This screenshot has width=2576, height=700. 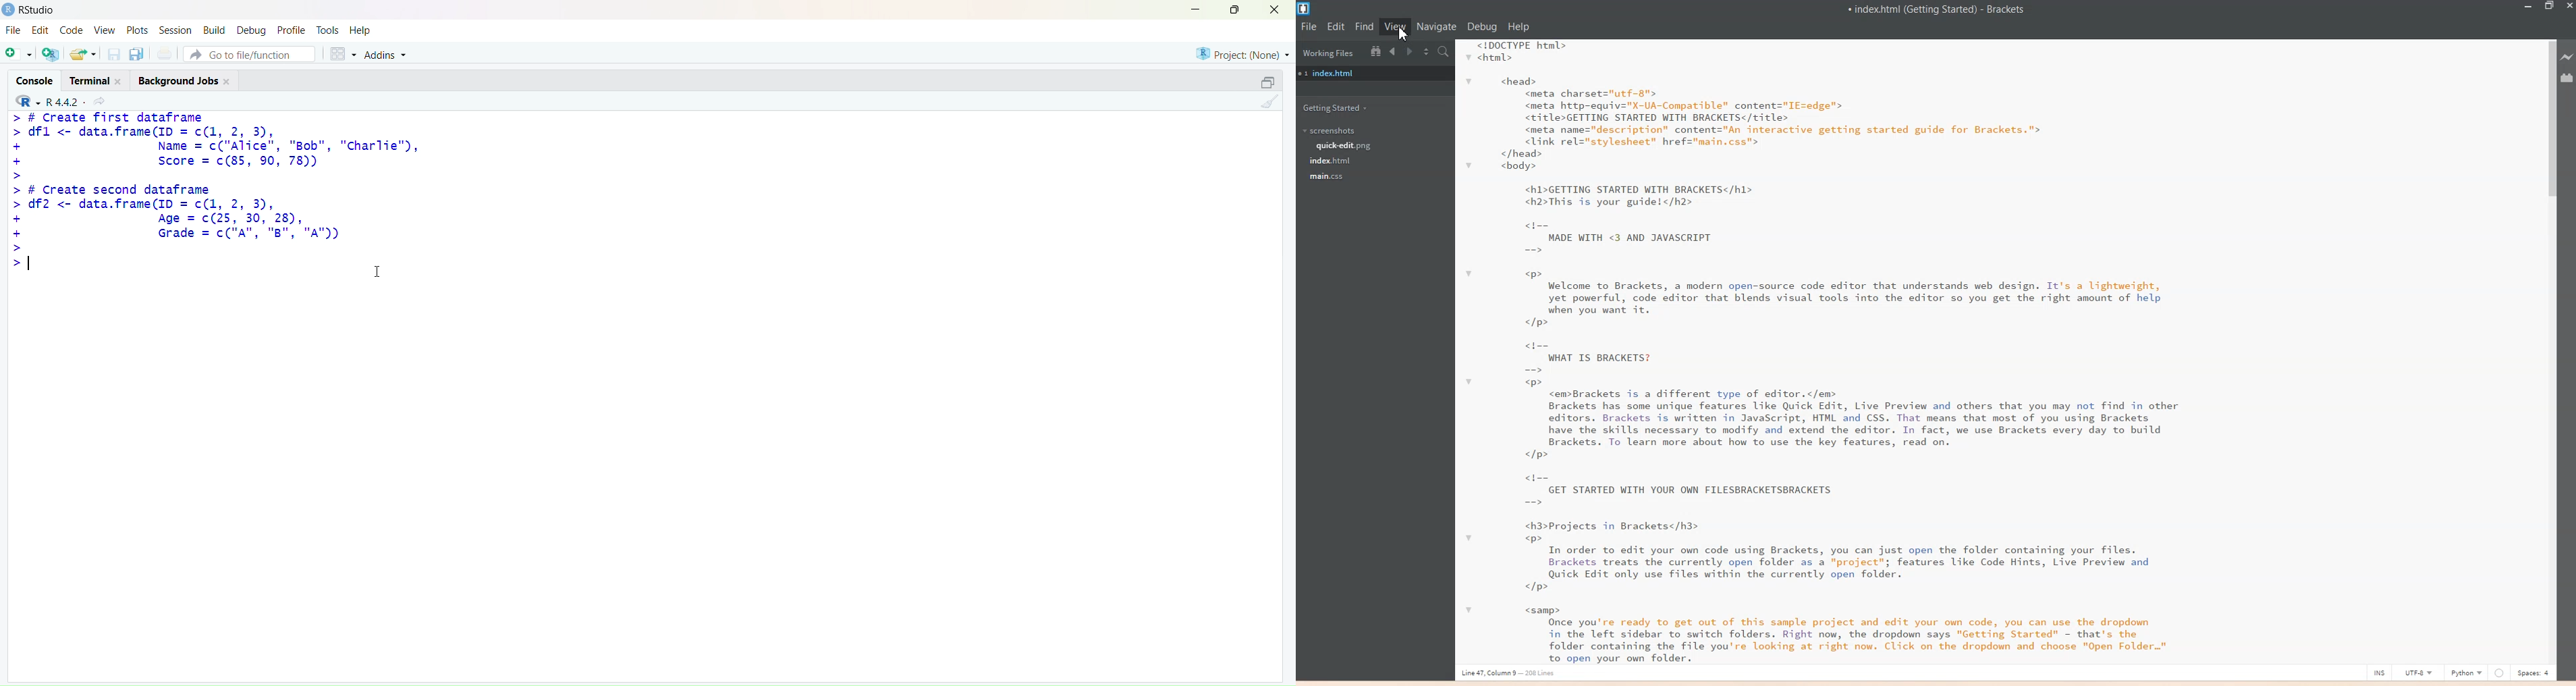 What do you see at coordinates (1243, 53) in the screenshot?
I see `Project: (None)` at bounding box center [1243, 53].